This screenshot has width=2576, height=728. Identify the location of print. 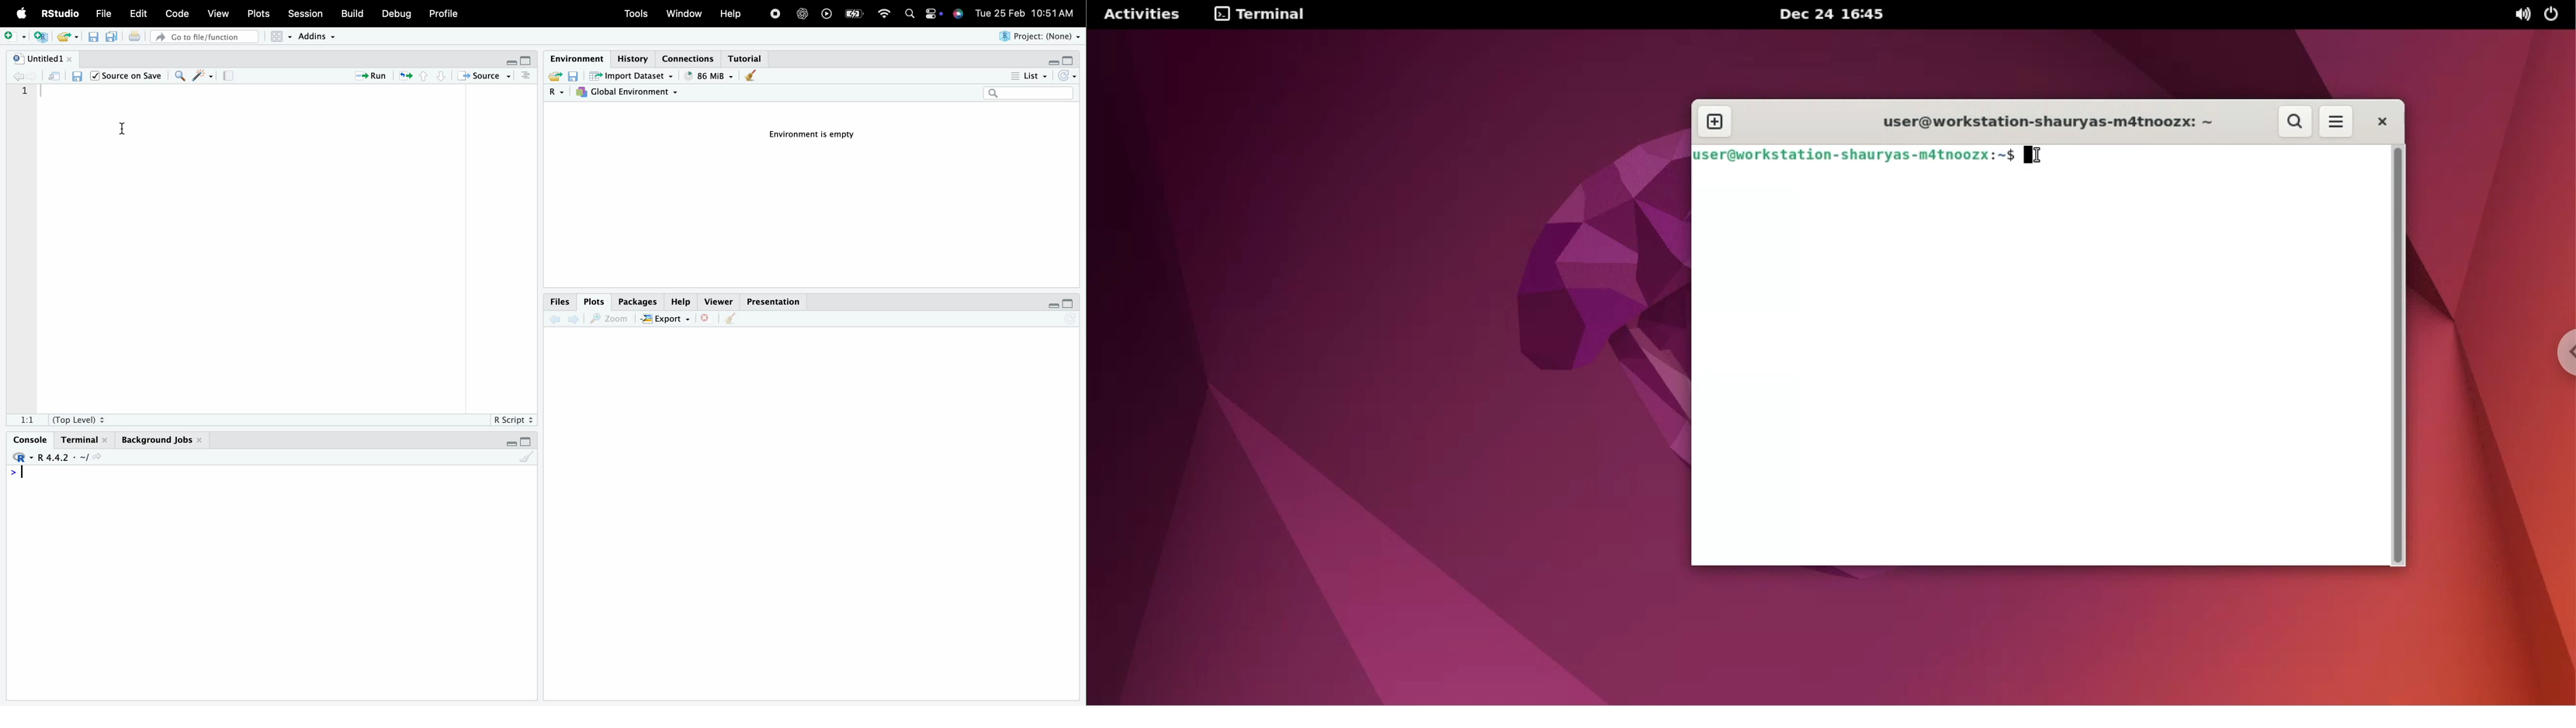
(140, 40).